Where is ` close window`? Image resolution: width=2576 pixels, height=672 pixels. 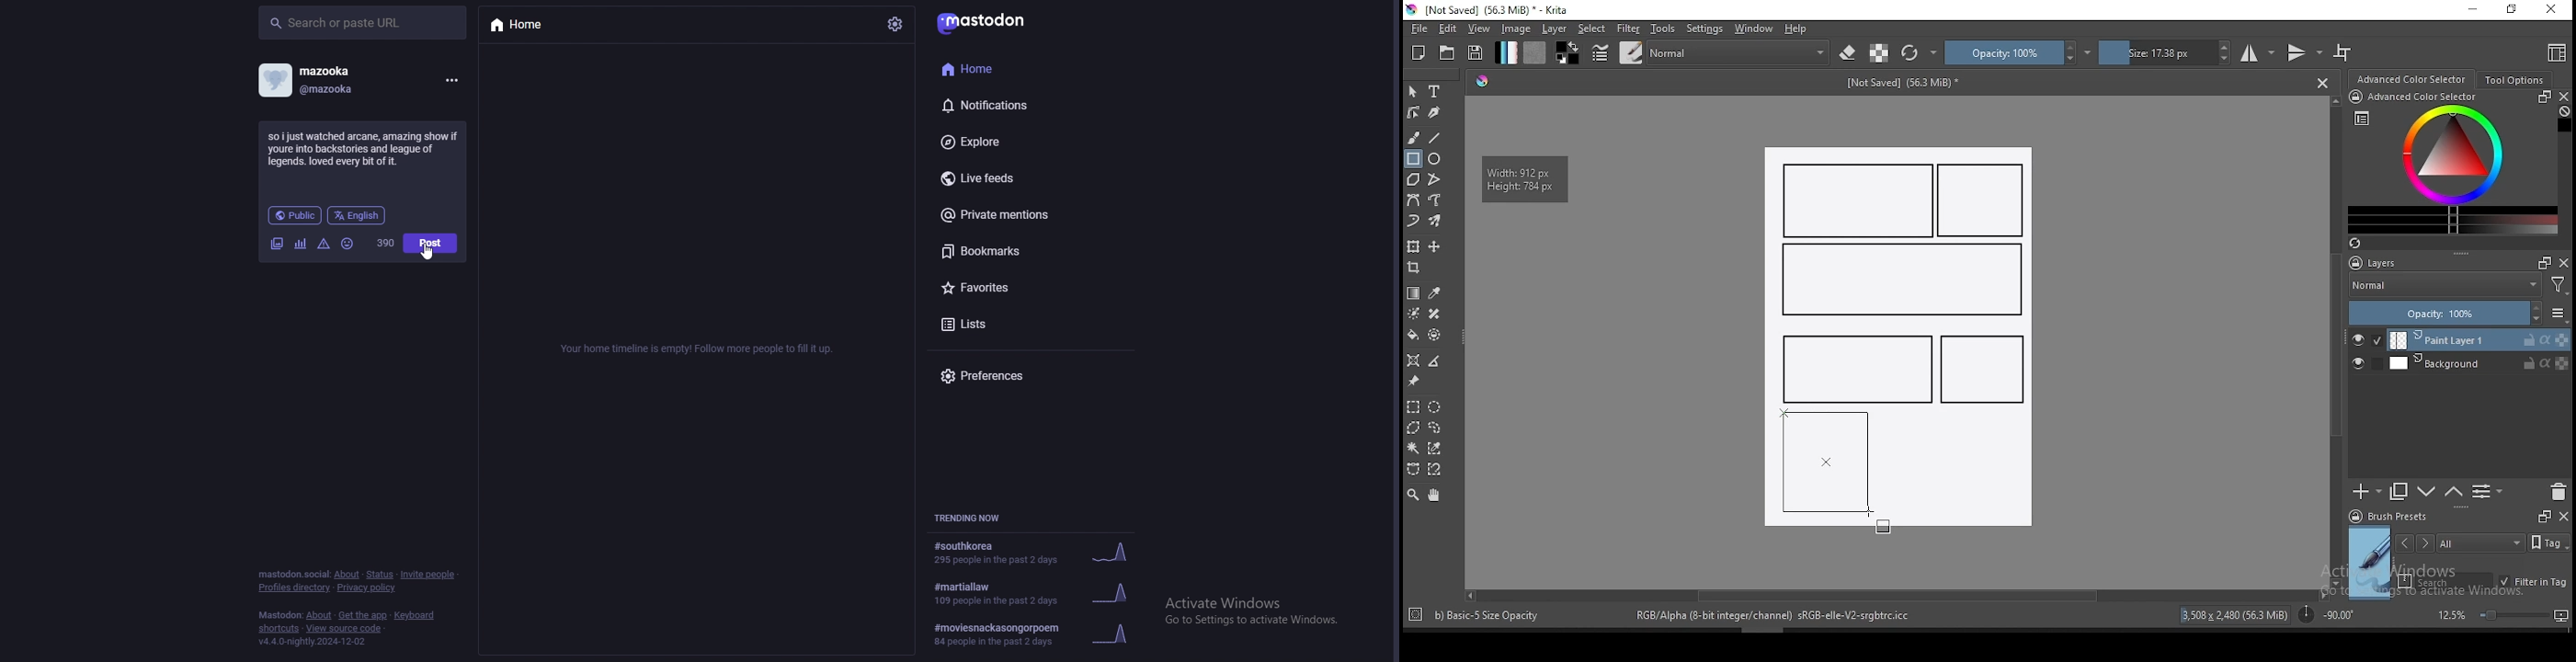
 close window is located at coordinates (2553, 10).